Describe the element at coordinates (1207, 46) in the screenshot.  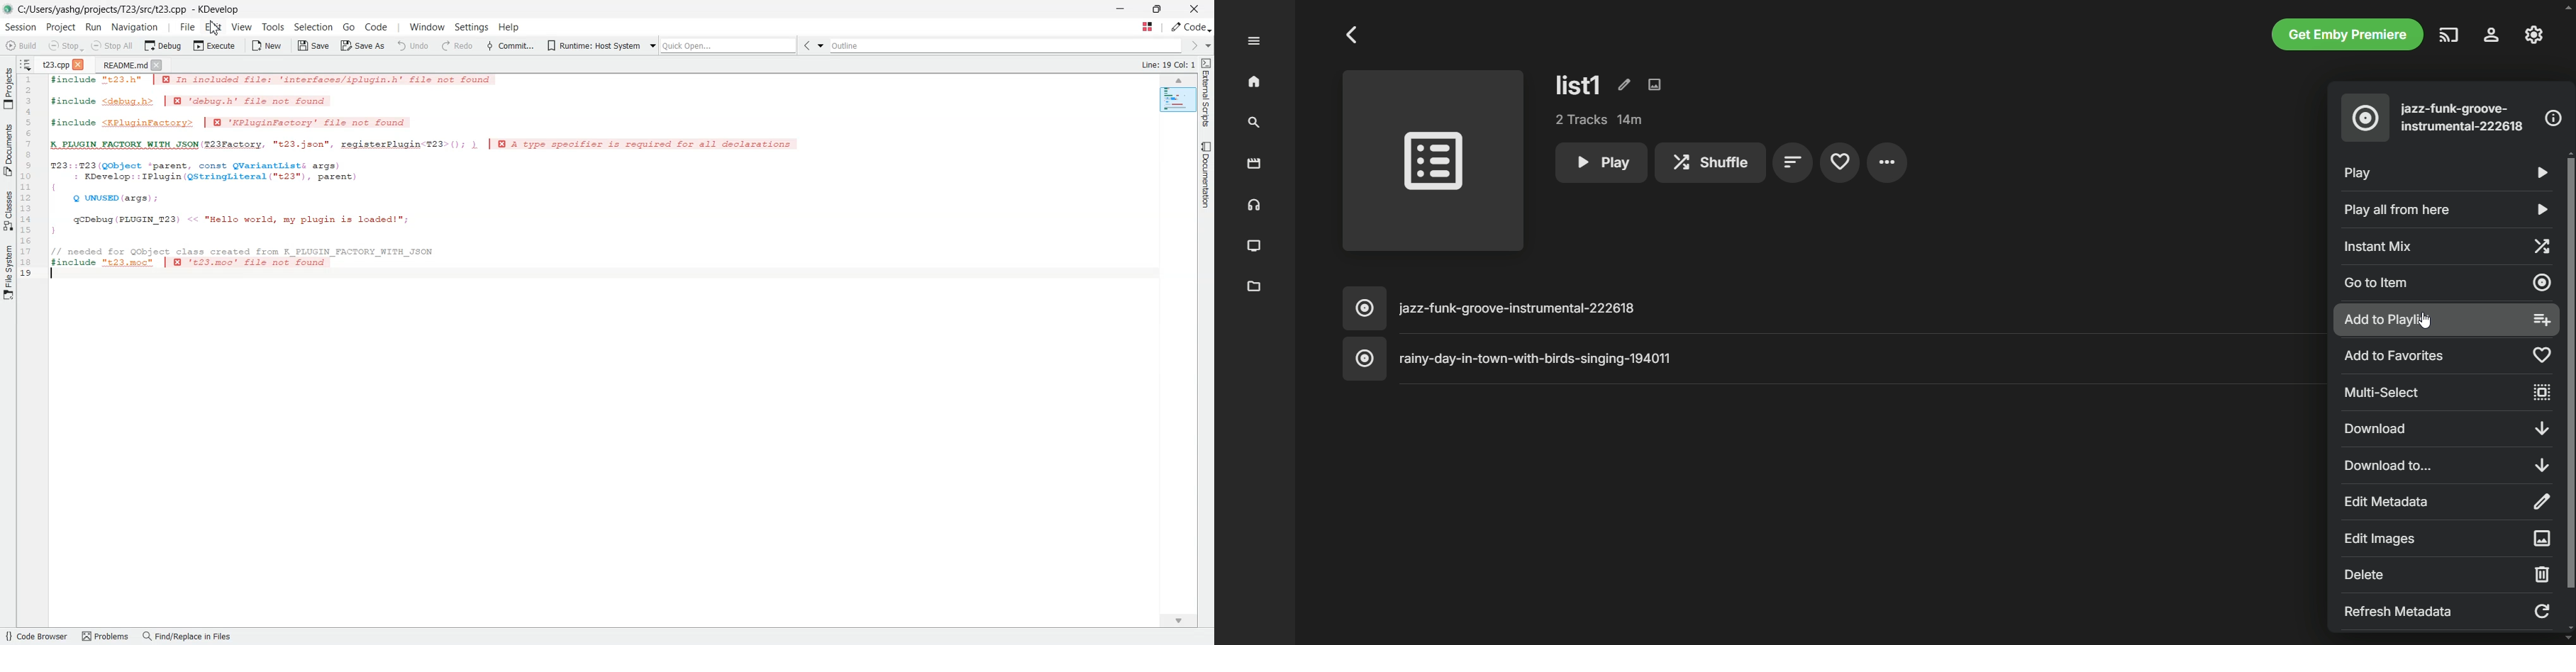
I see `Drop down box` at that location.